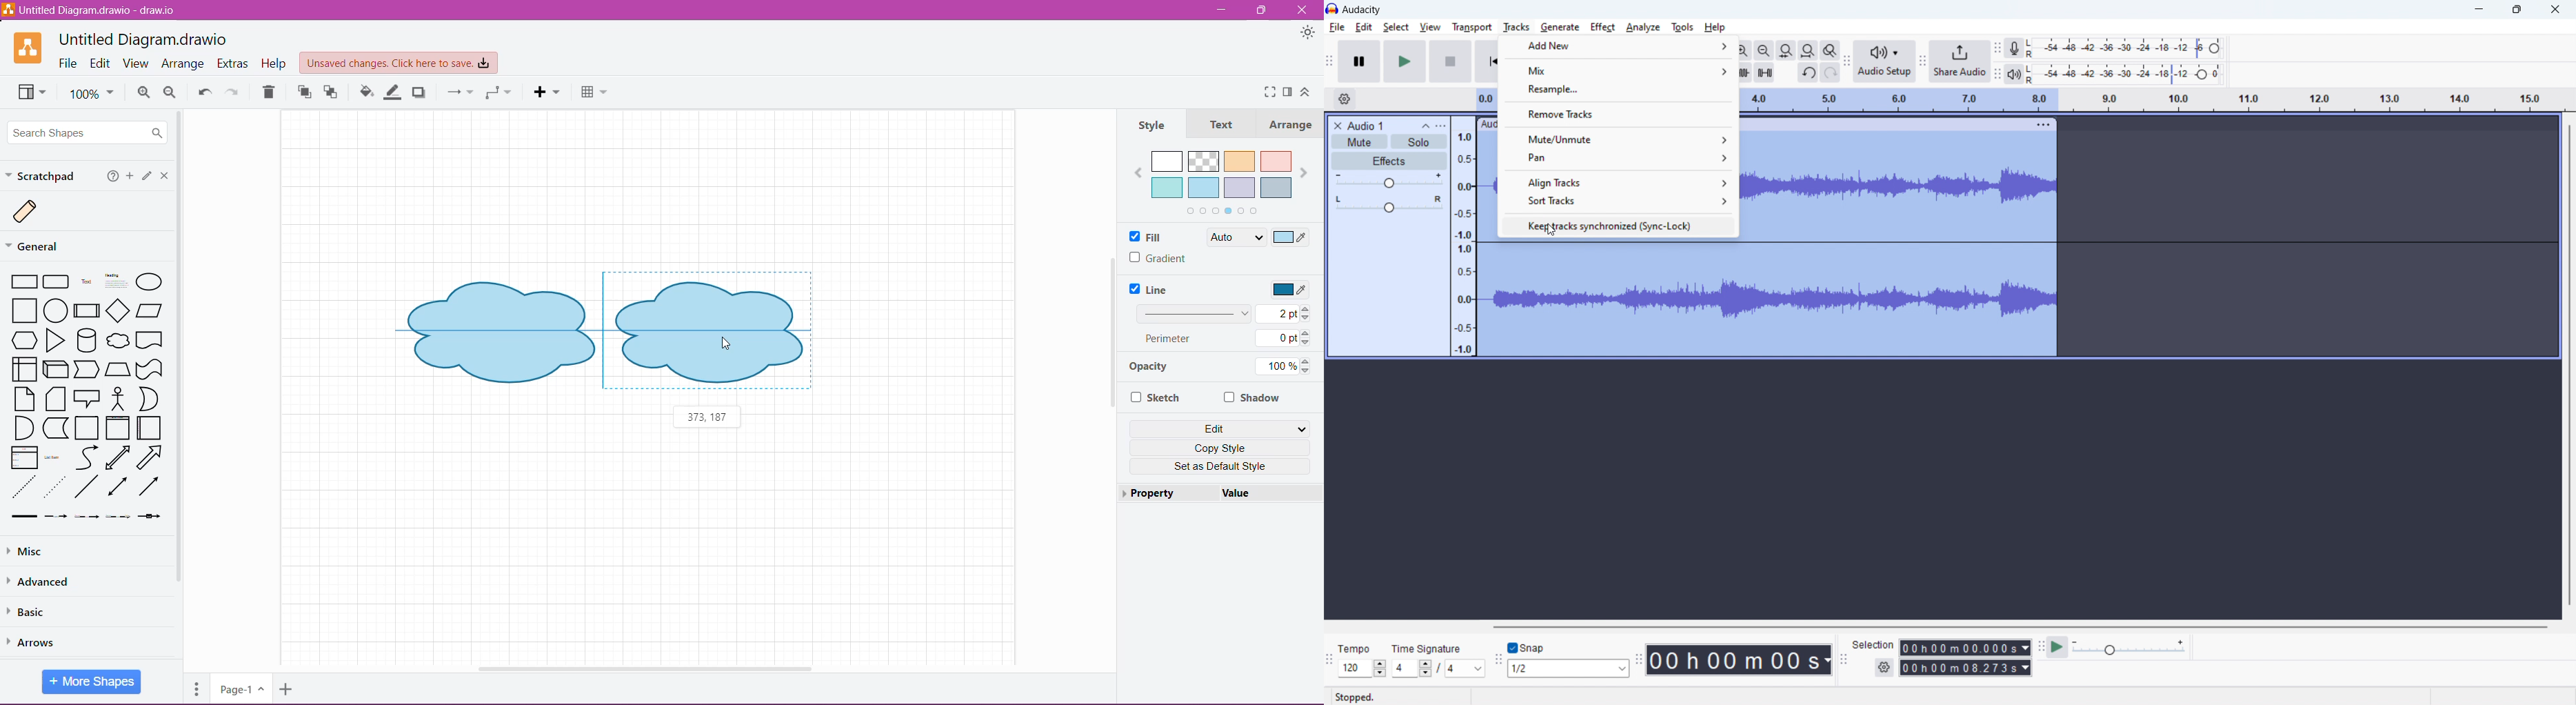  I want to click on audio setup, so click(1886, 62).